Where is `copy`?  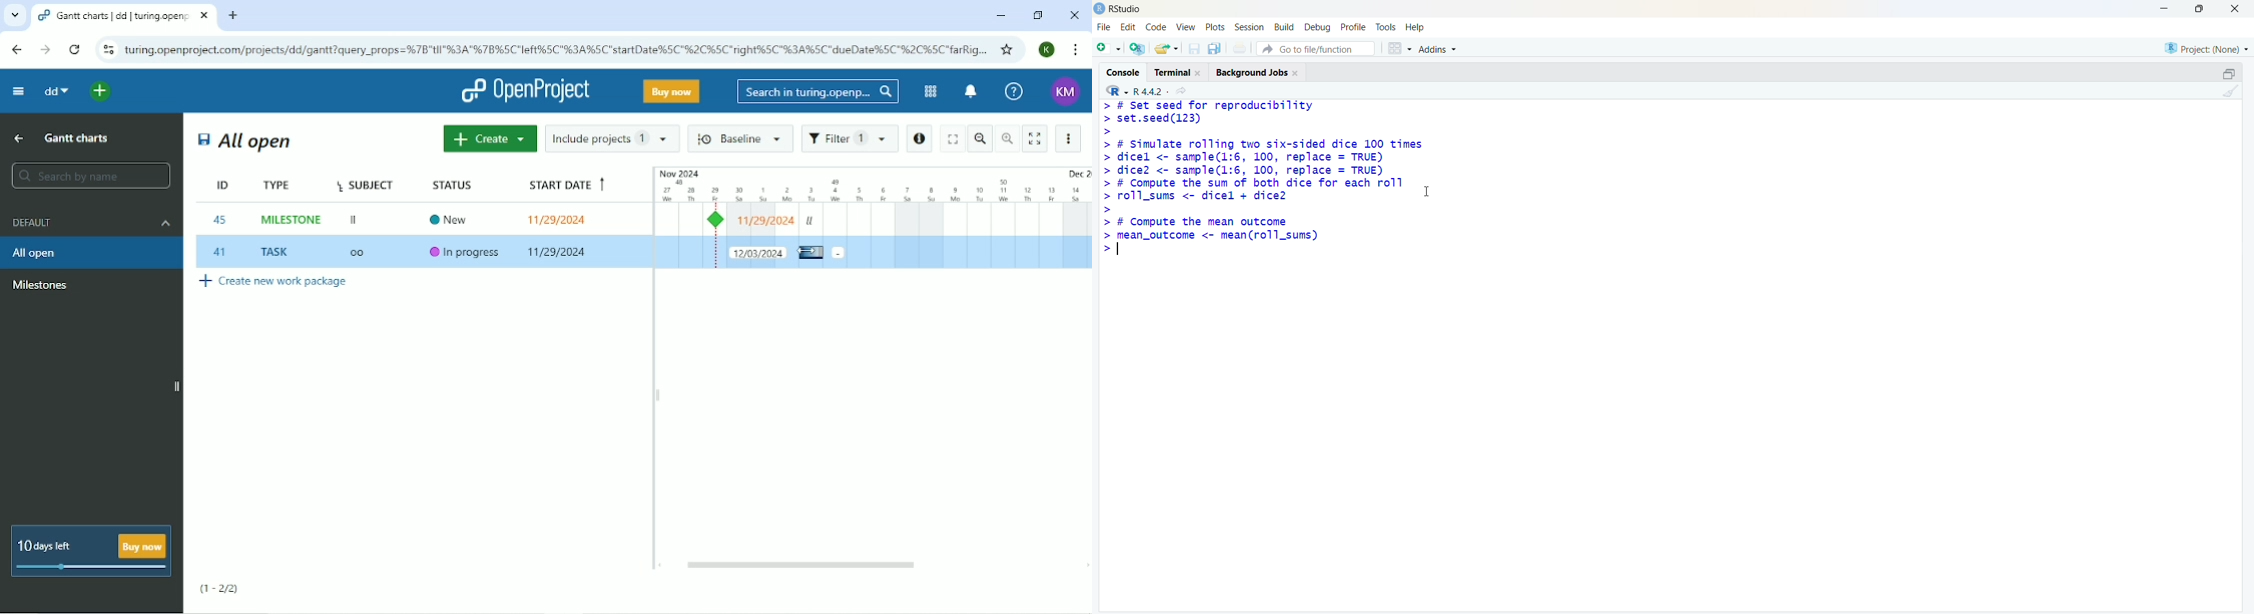 copy is located at coordinates (1214, 48).